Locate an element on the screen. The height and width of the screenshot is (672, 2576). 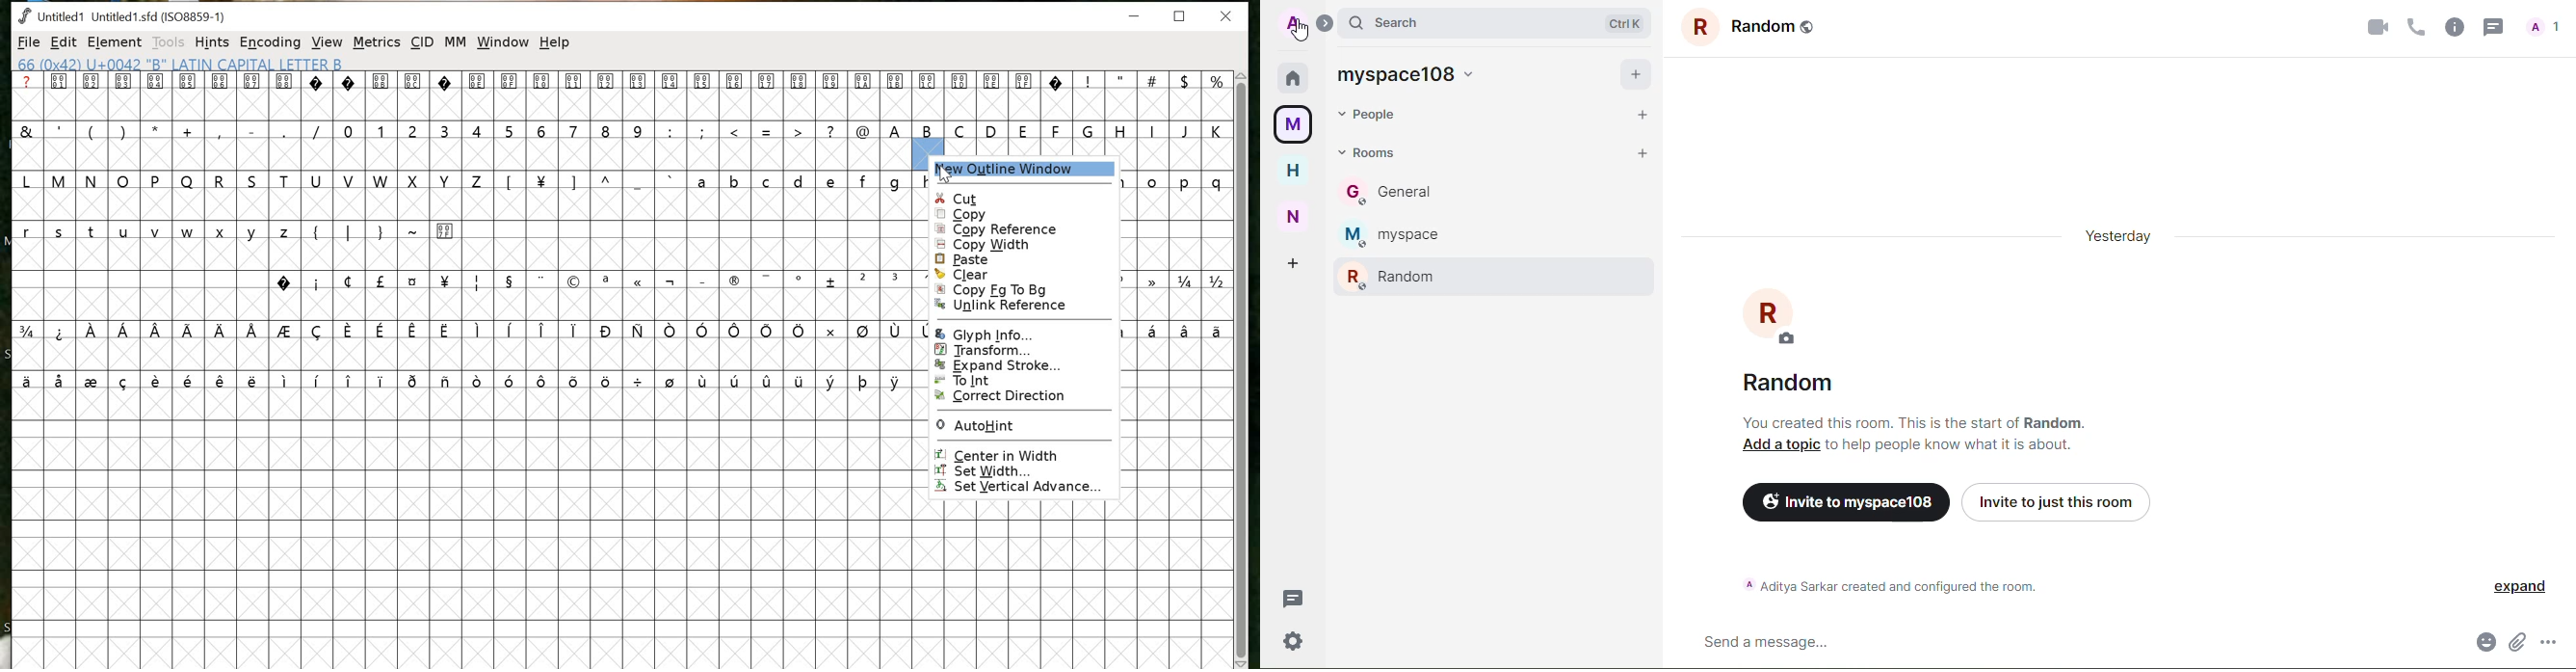
correct direction is located at coordinates (1024, 396).